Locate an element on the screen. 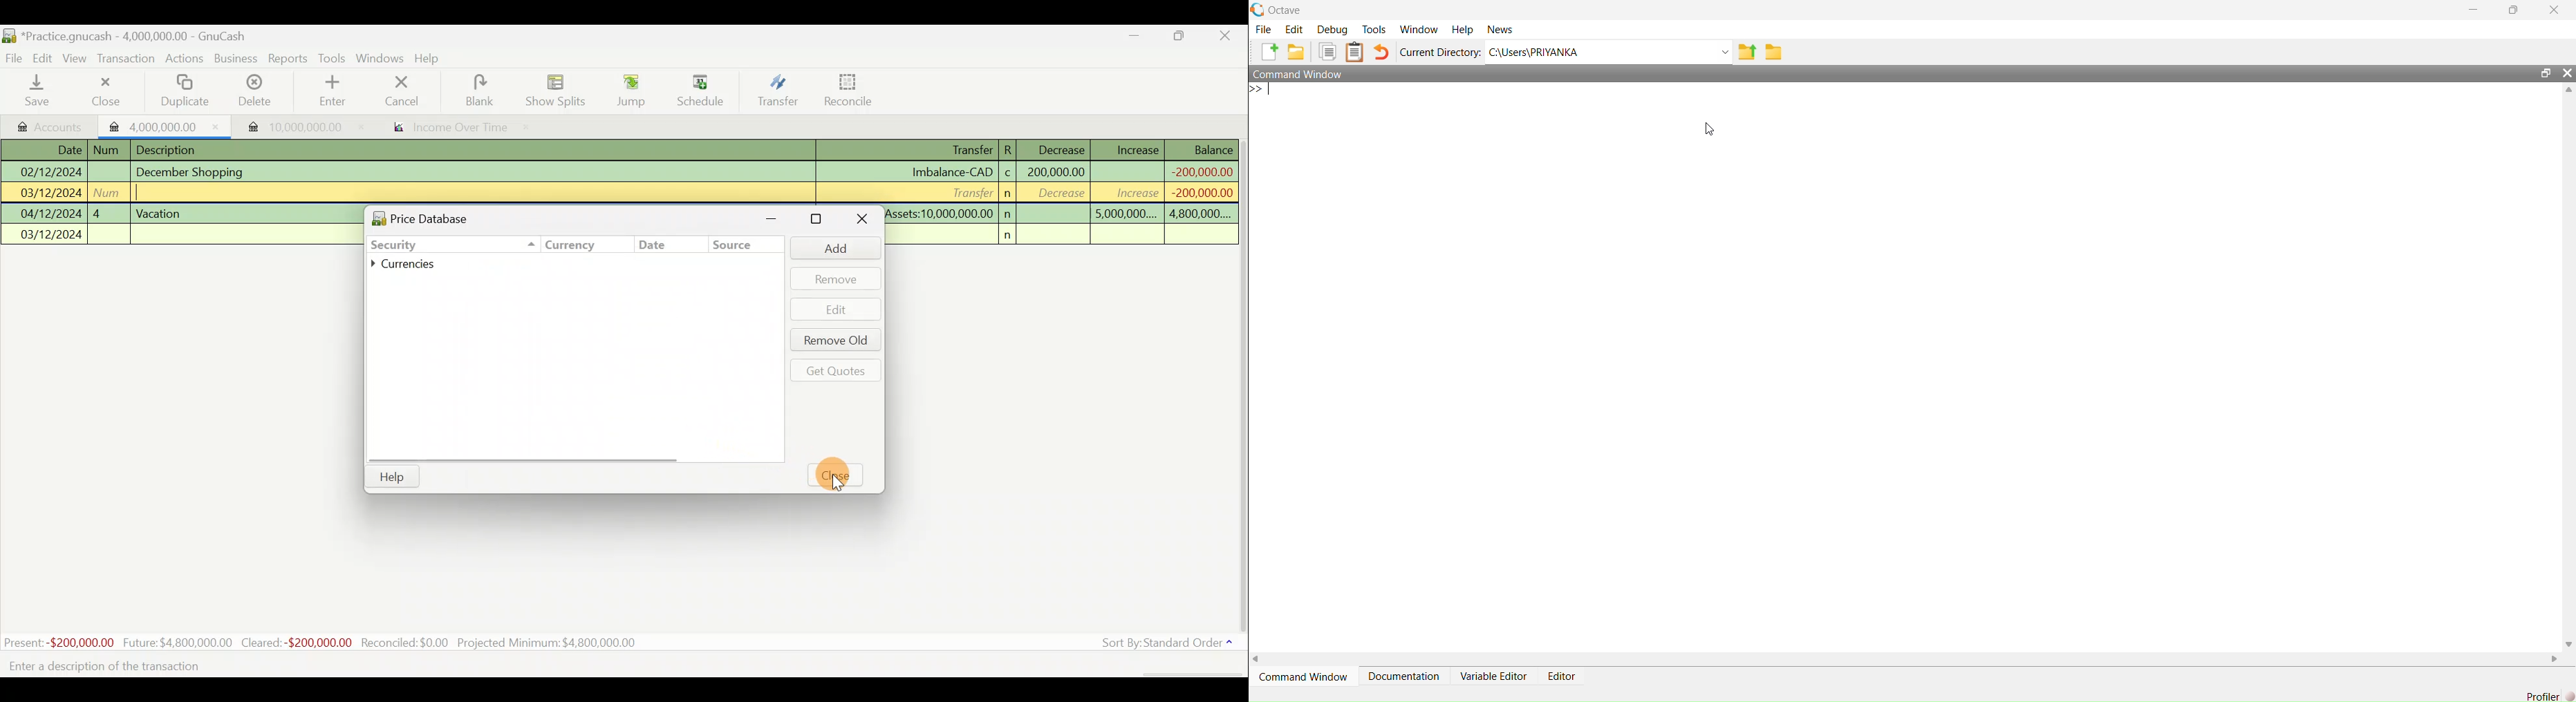 The width and height of the screenshot is (2576, 728). Help is located at coordinates (432, 60).